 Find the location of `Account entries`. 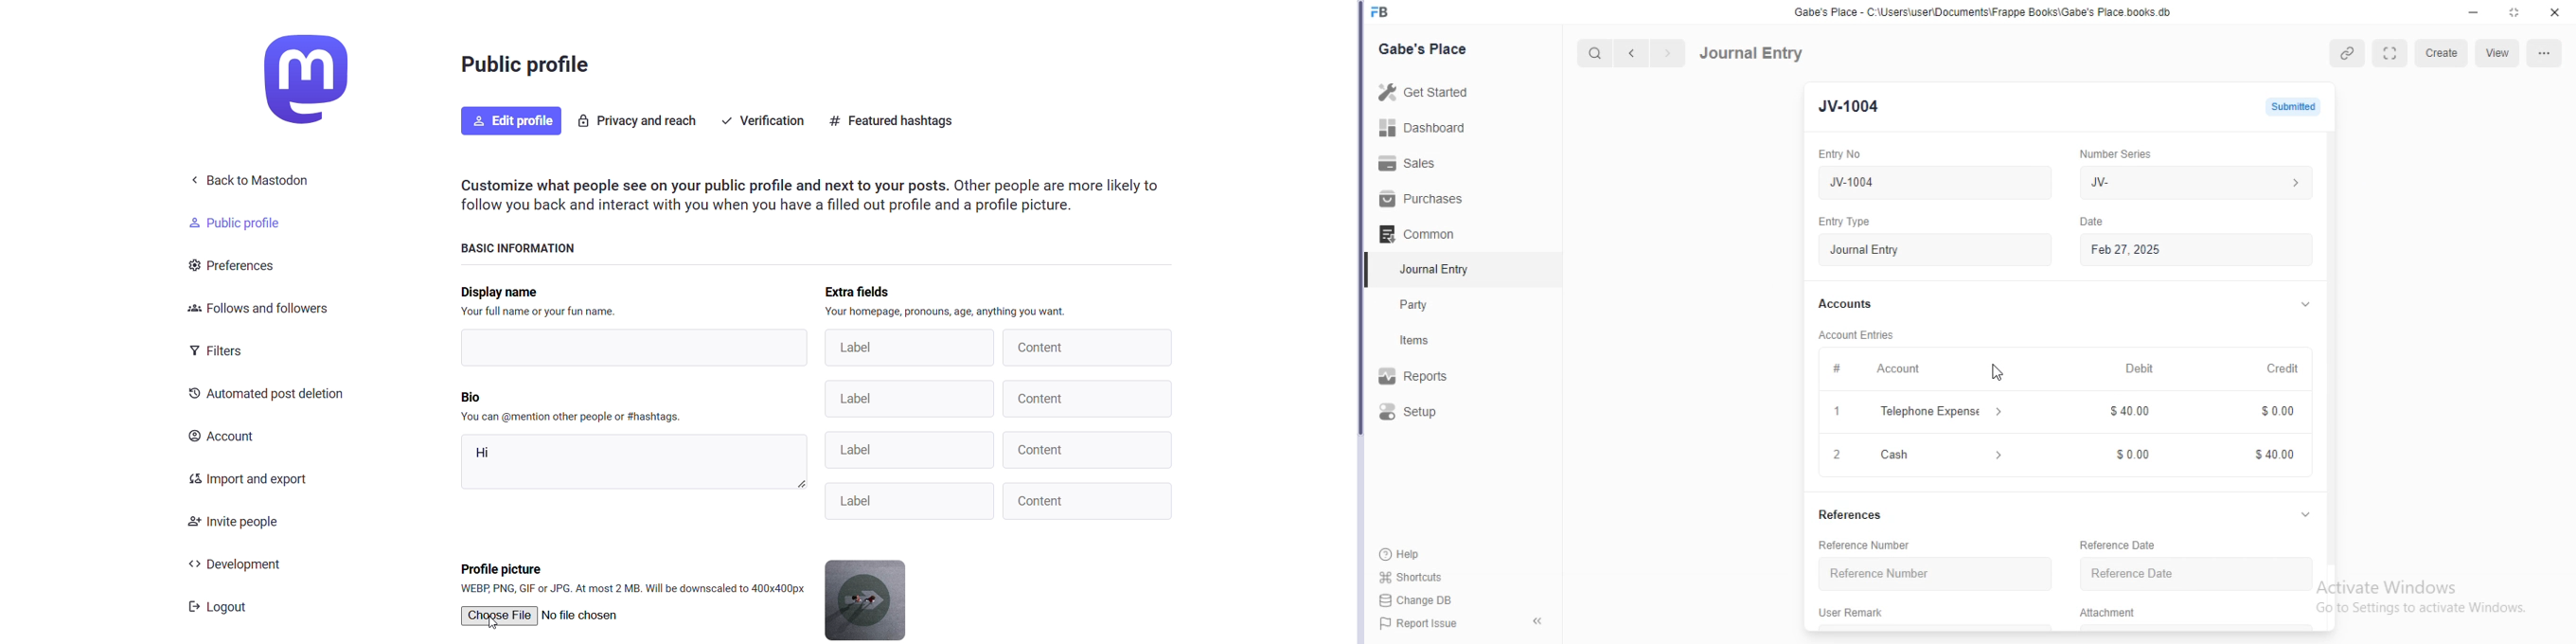

Account entries is located at coordinates (1856, 334).